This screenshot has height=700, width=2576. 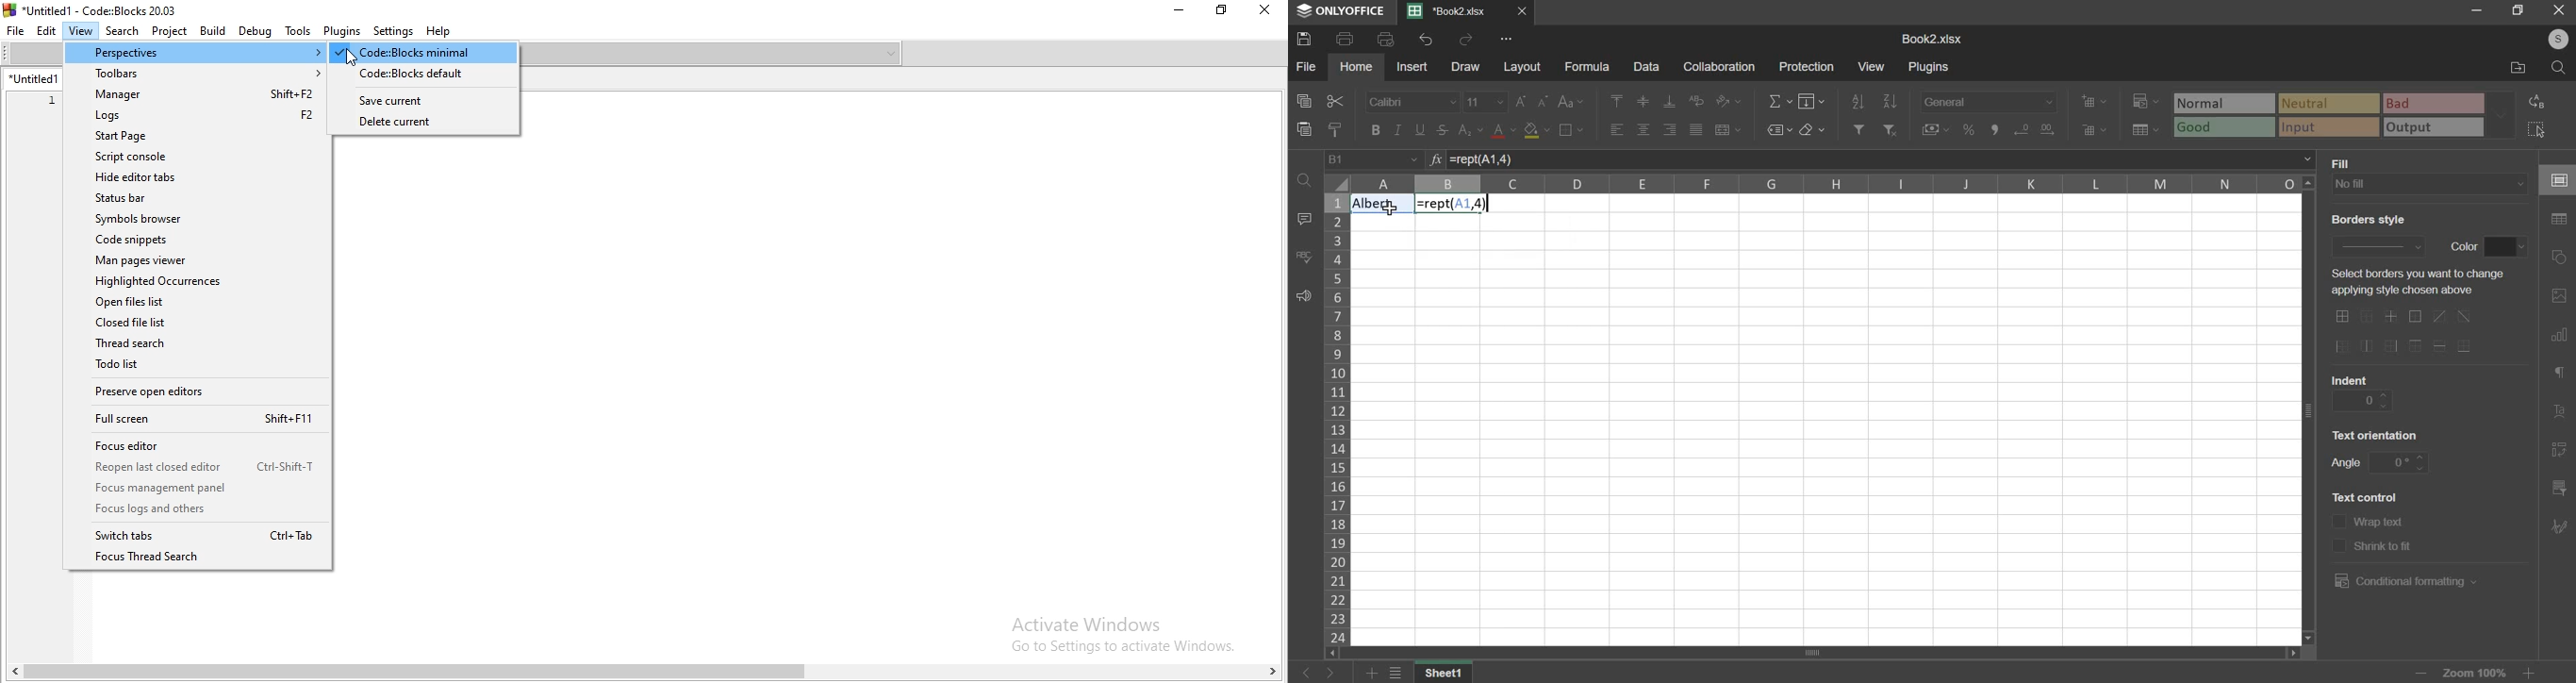 What do you see at coordinates (201, 445) in the screenshot?
I see `Focus editor` at bounding box center [201, 445].